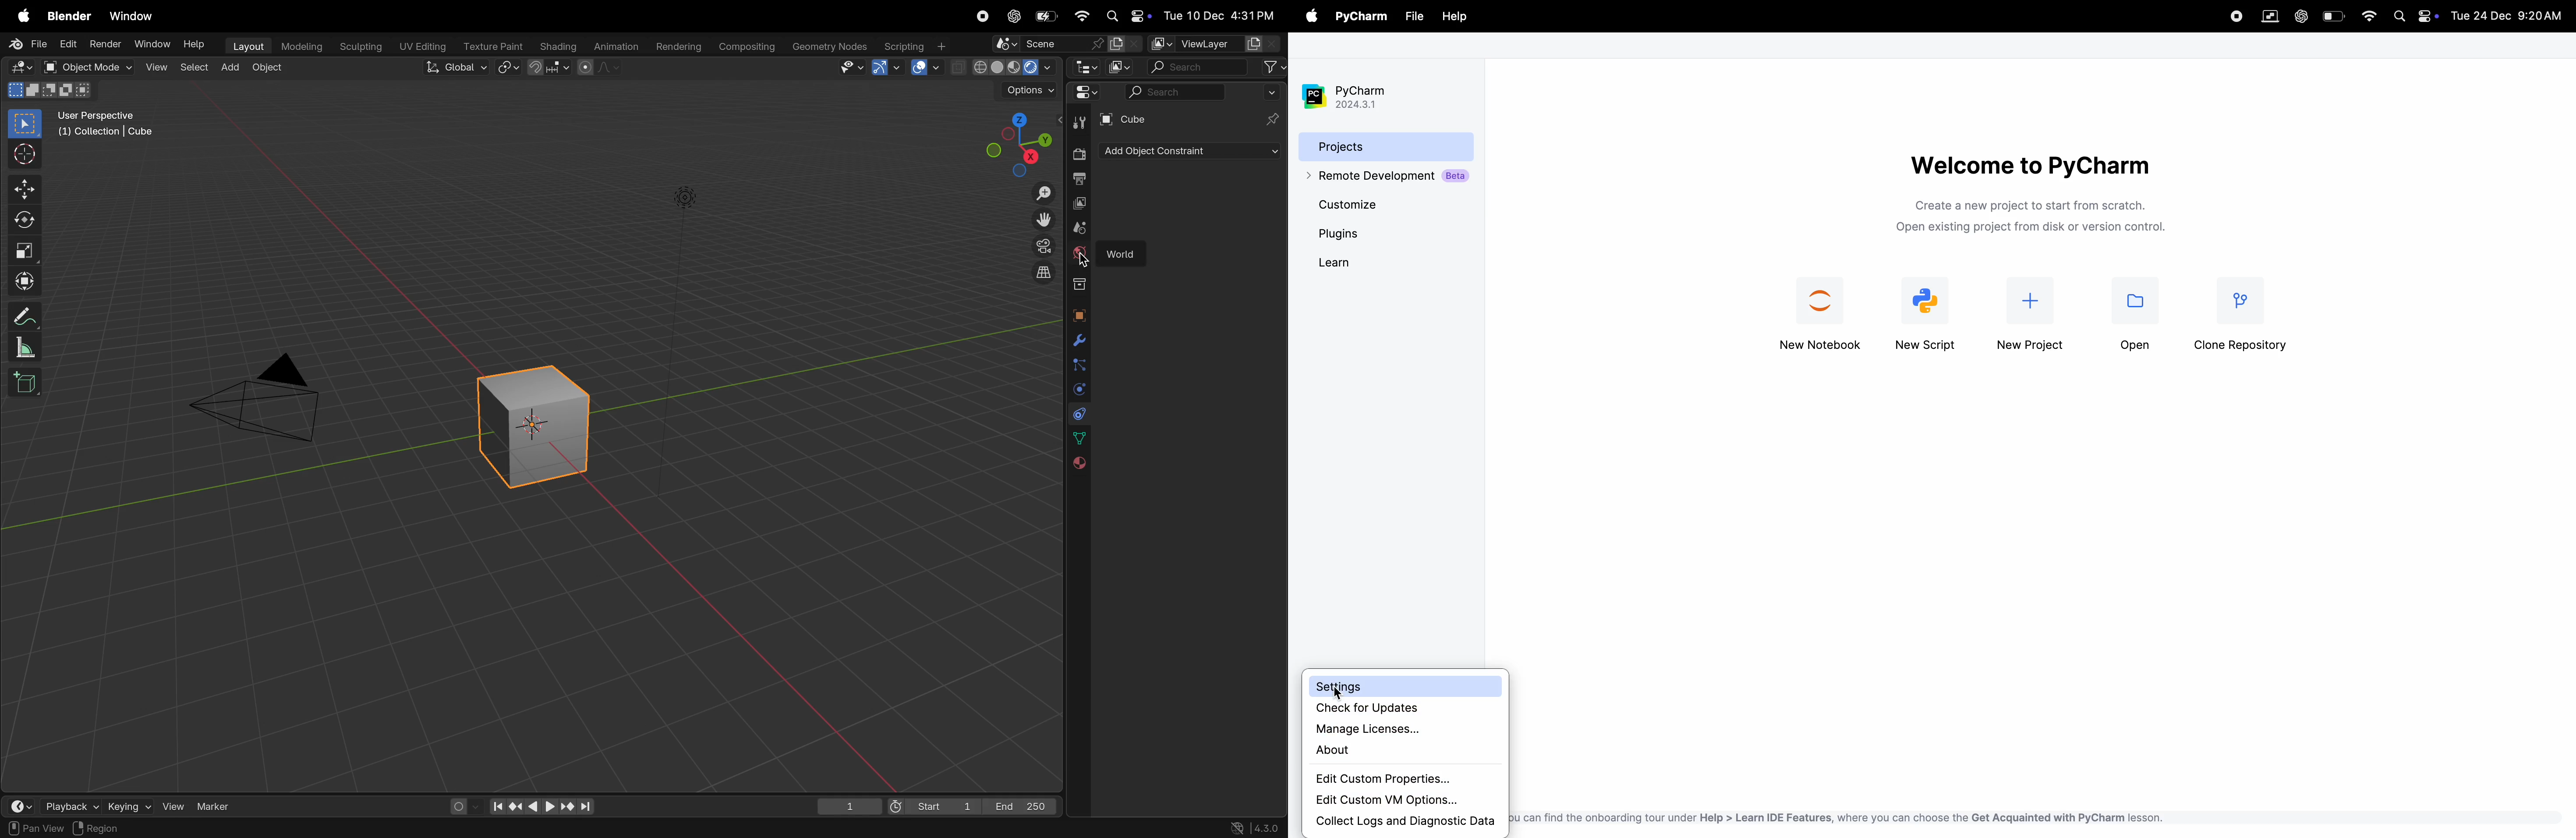 The image size is (2576, 840). Describe the element at coordinates (462, 806) in the screenshot. I see `auto keying` at that location.